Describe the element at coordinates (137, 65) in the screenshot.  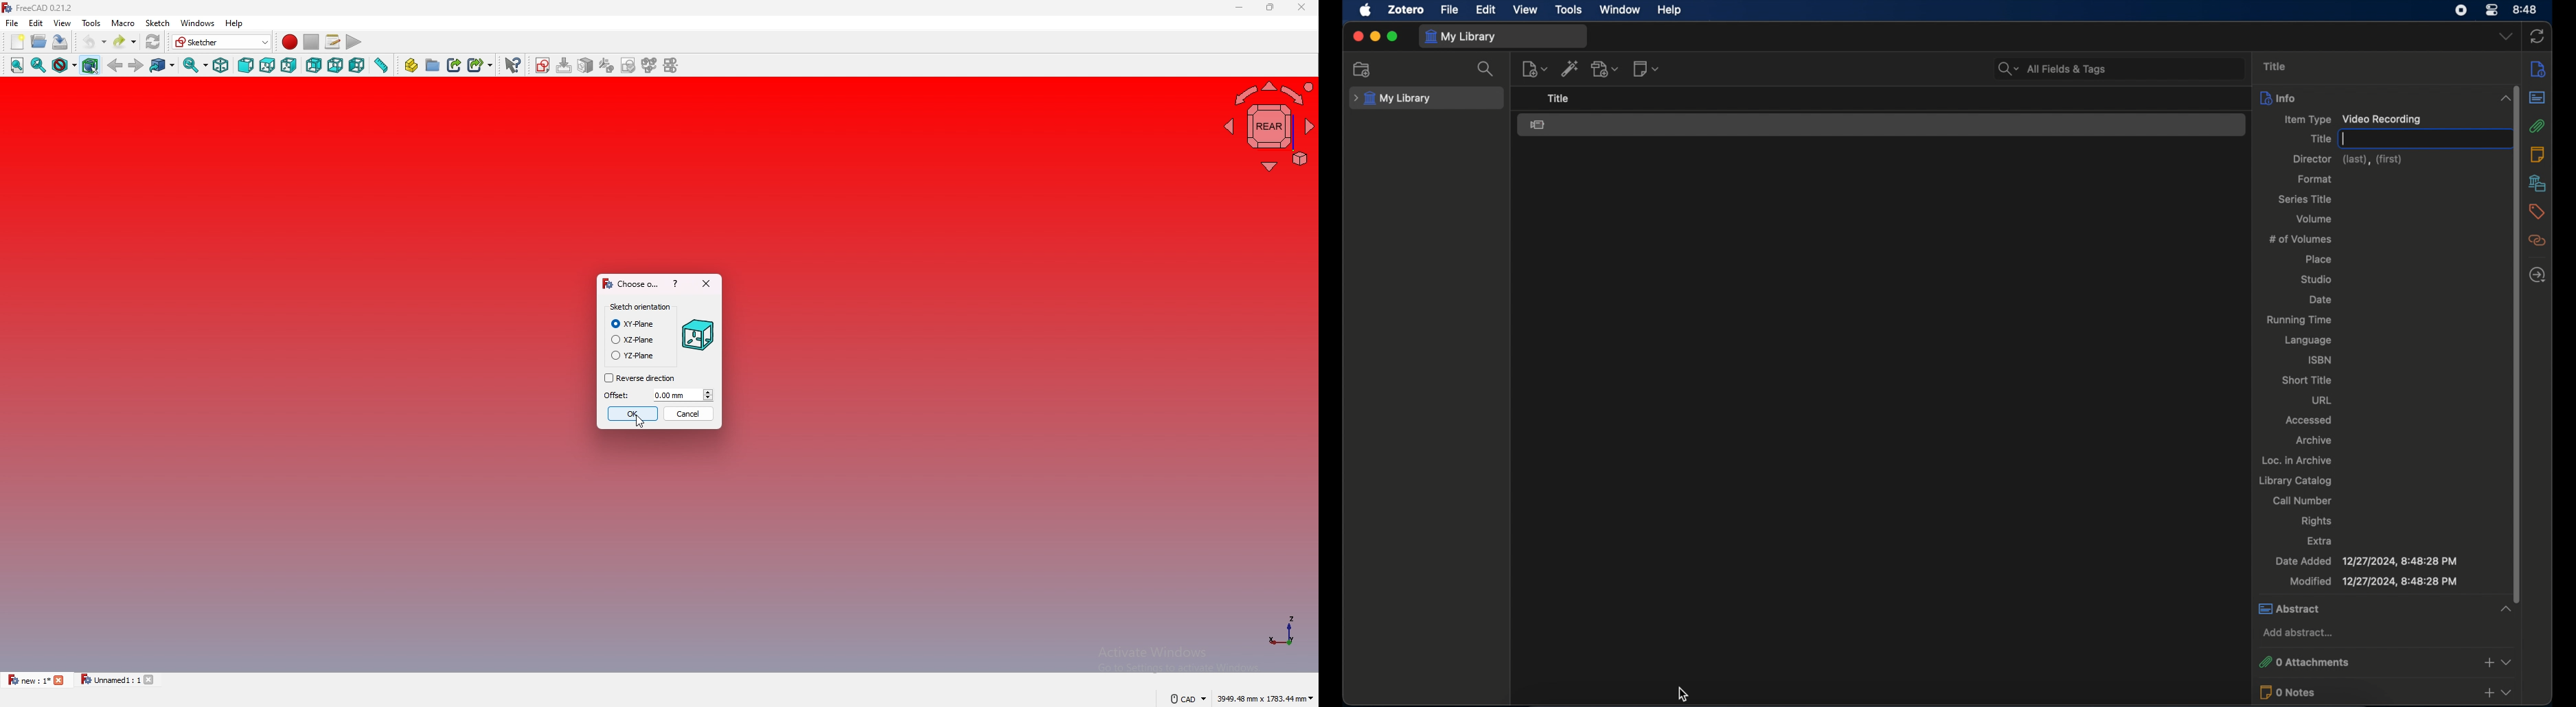
I see `forward` at that location.